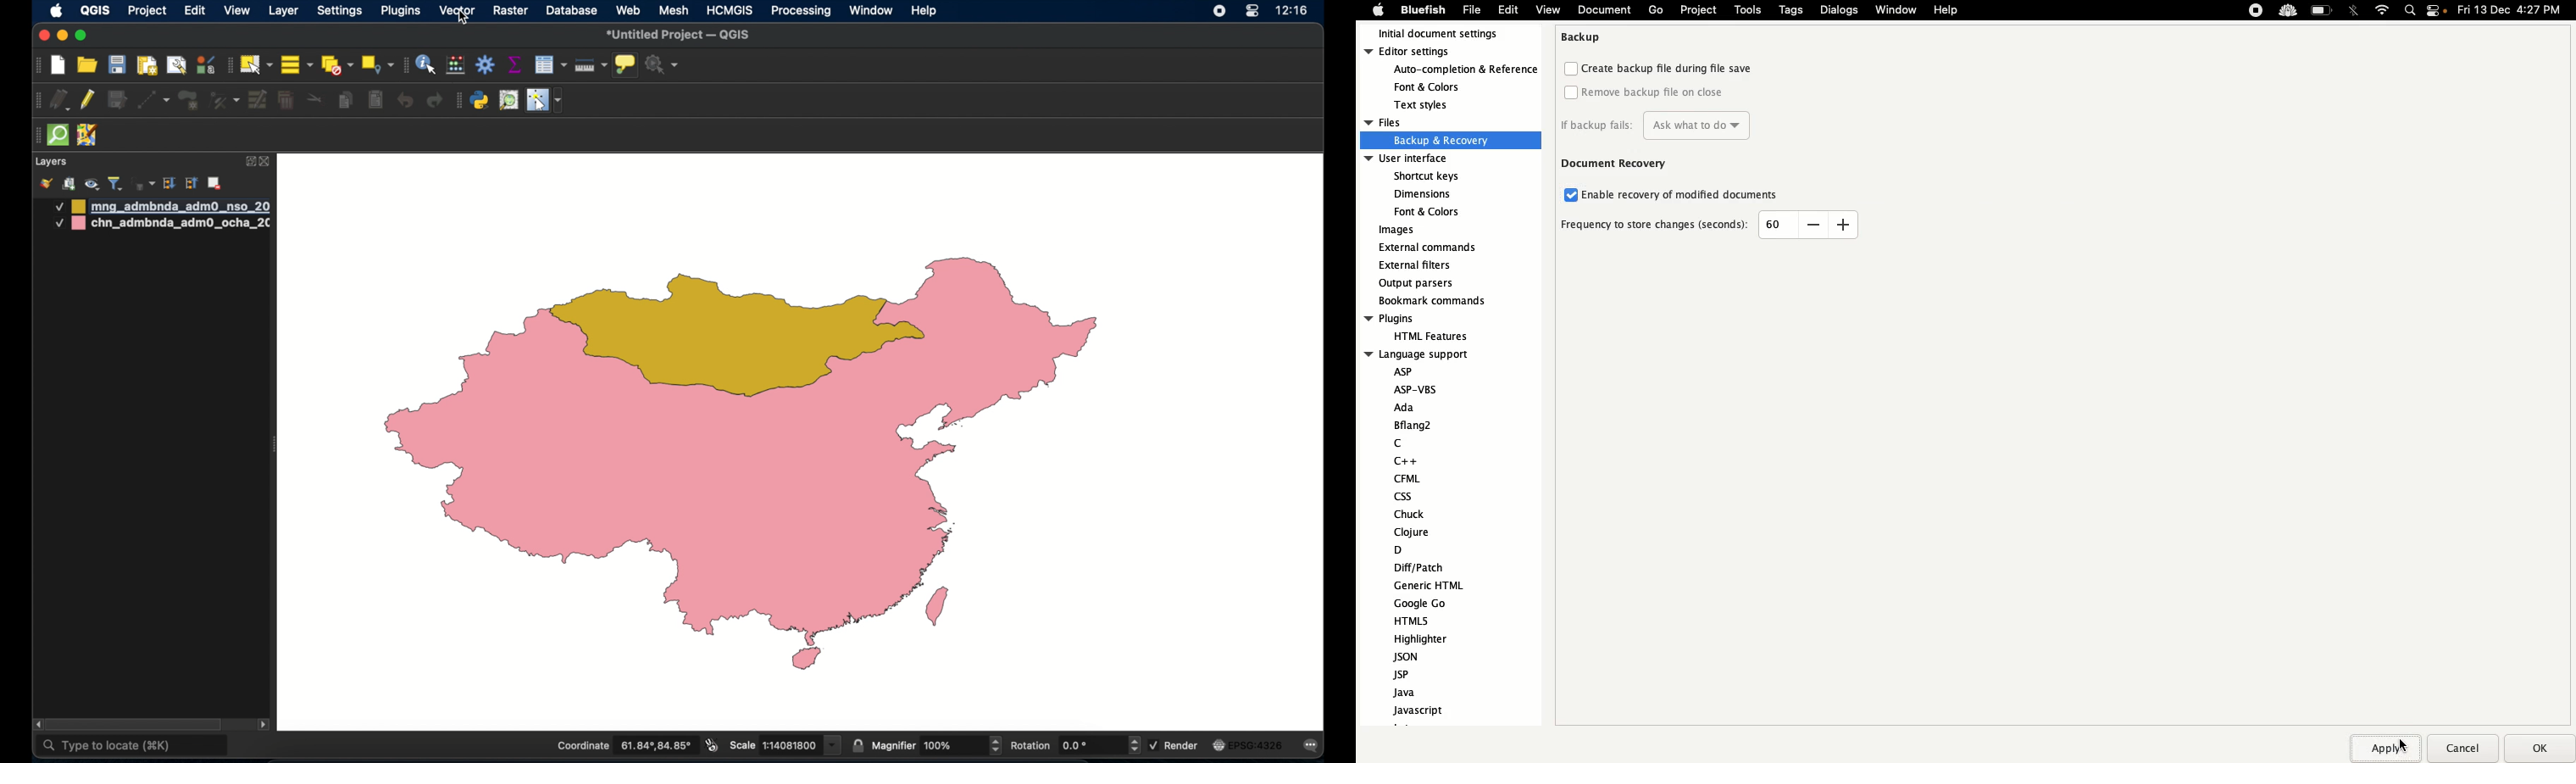 The image size is (2576, 784). Describe the element at coordinates (35, 66) in the screenshot. I see `project toolbar` at that location.